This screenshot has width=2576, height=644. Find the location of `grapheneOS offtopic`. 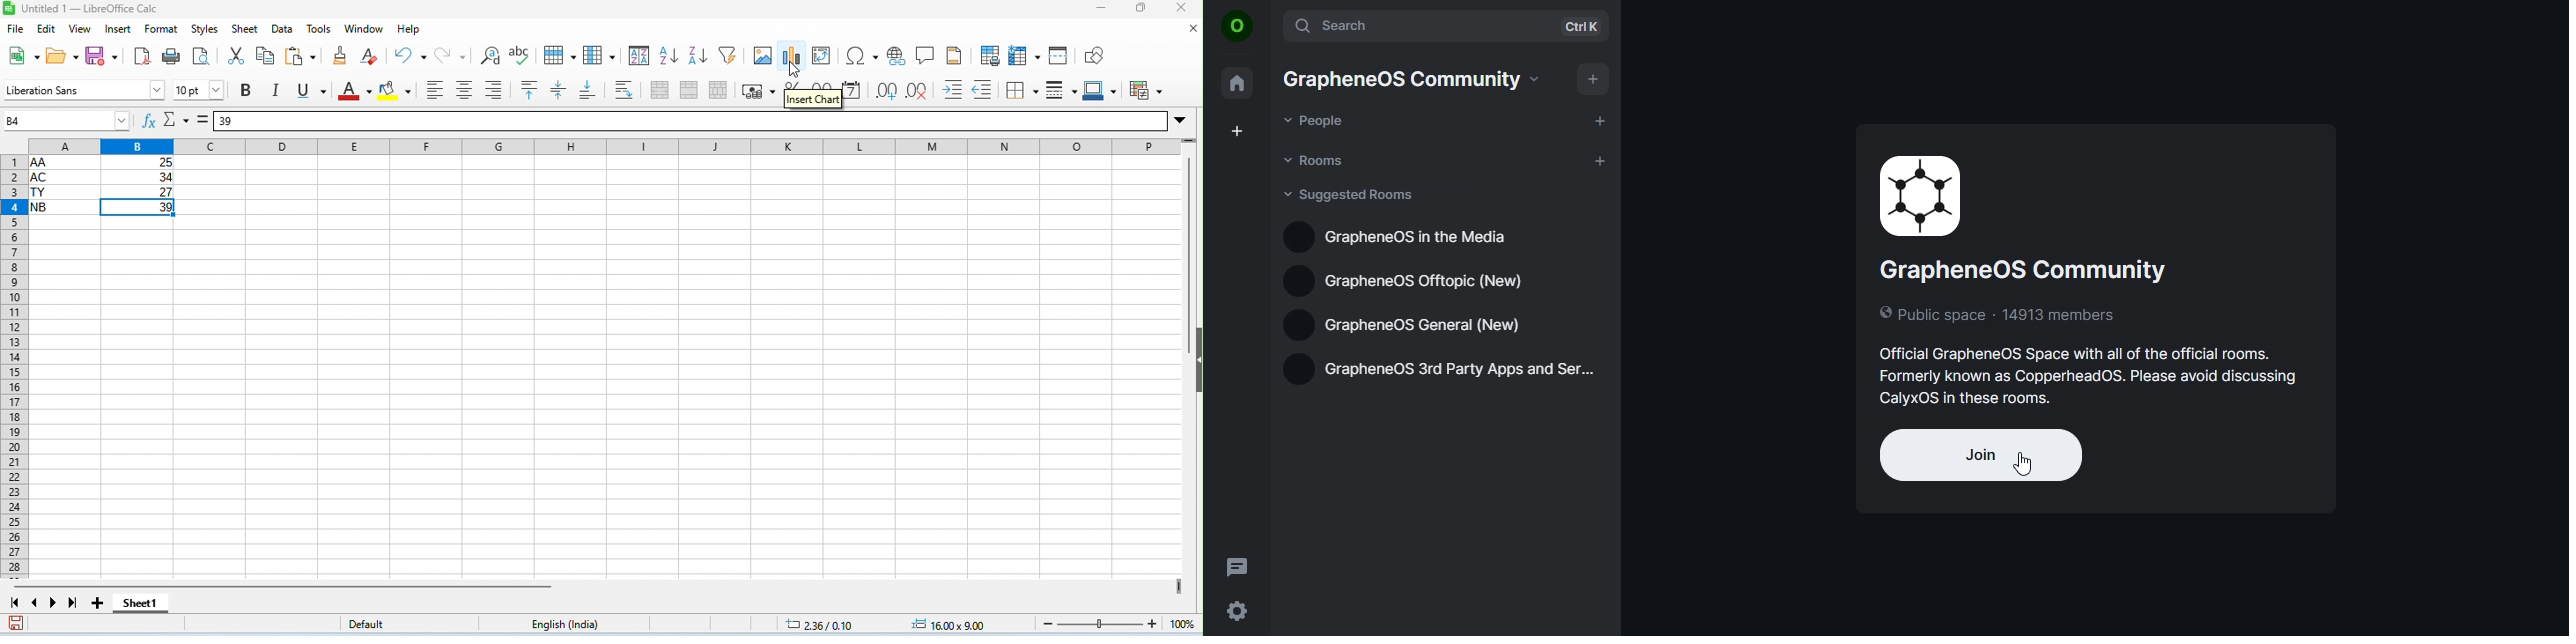

grapheneOS offtopic is located at coordinates (1416, 280).